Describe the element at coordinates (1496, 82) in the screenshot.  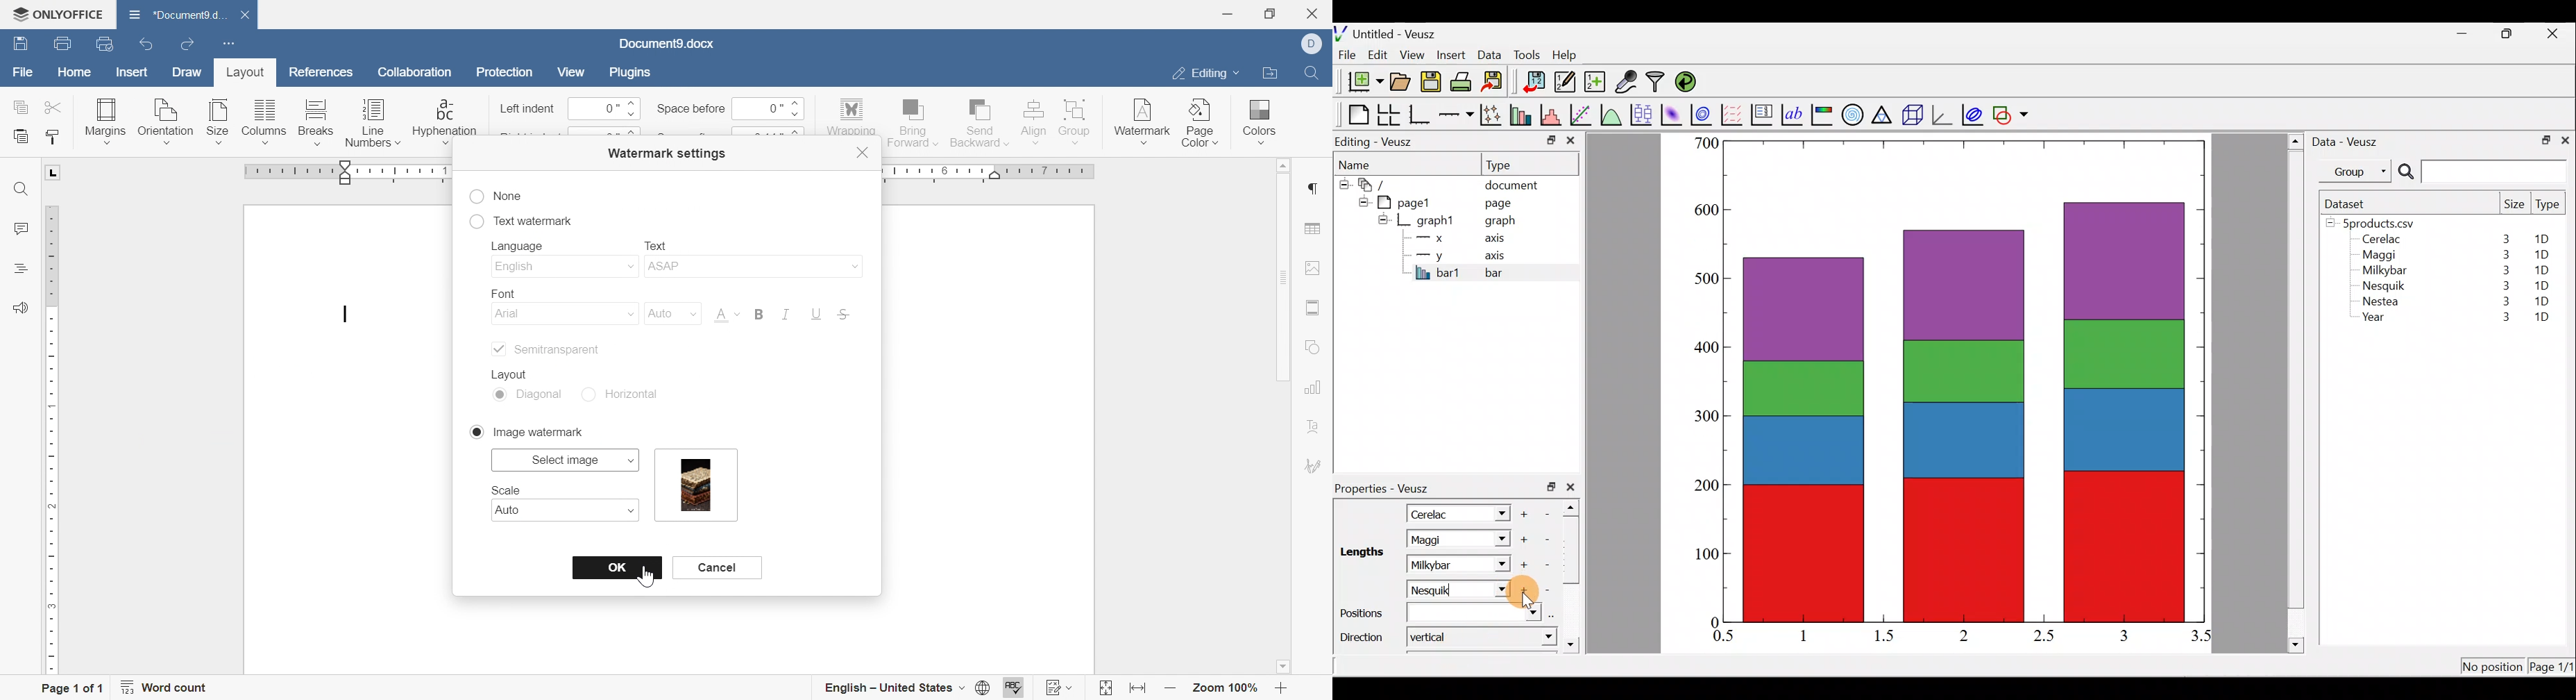
I see `Export to graphics format` at that location.